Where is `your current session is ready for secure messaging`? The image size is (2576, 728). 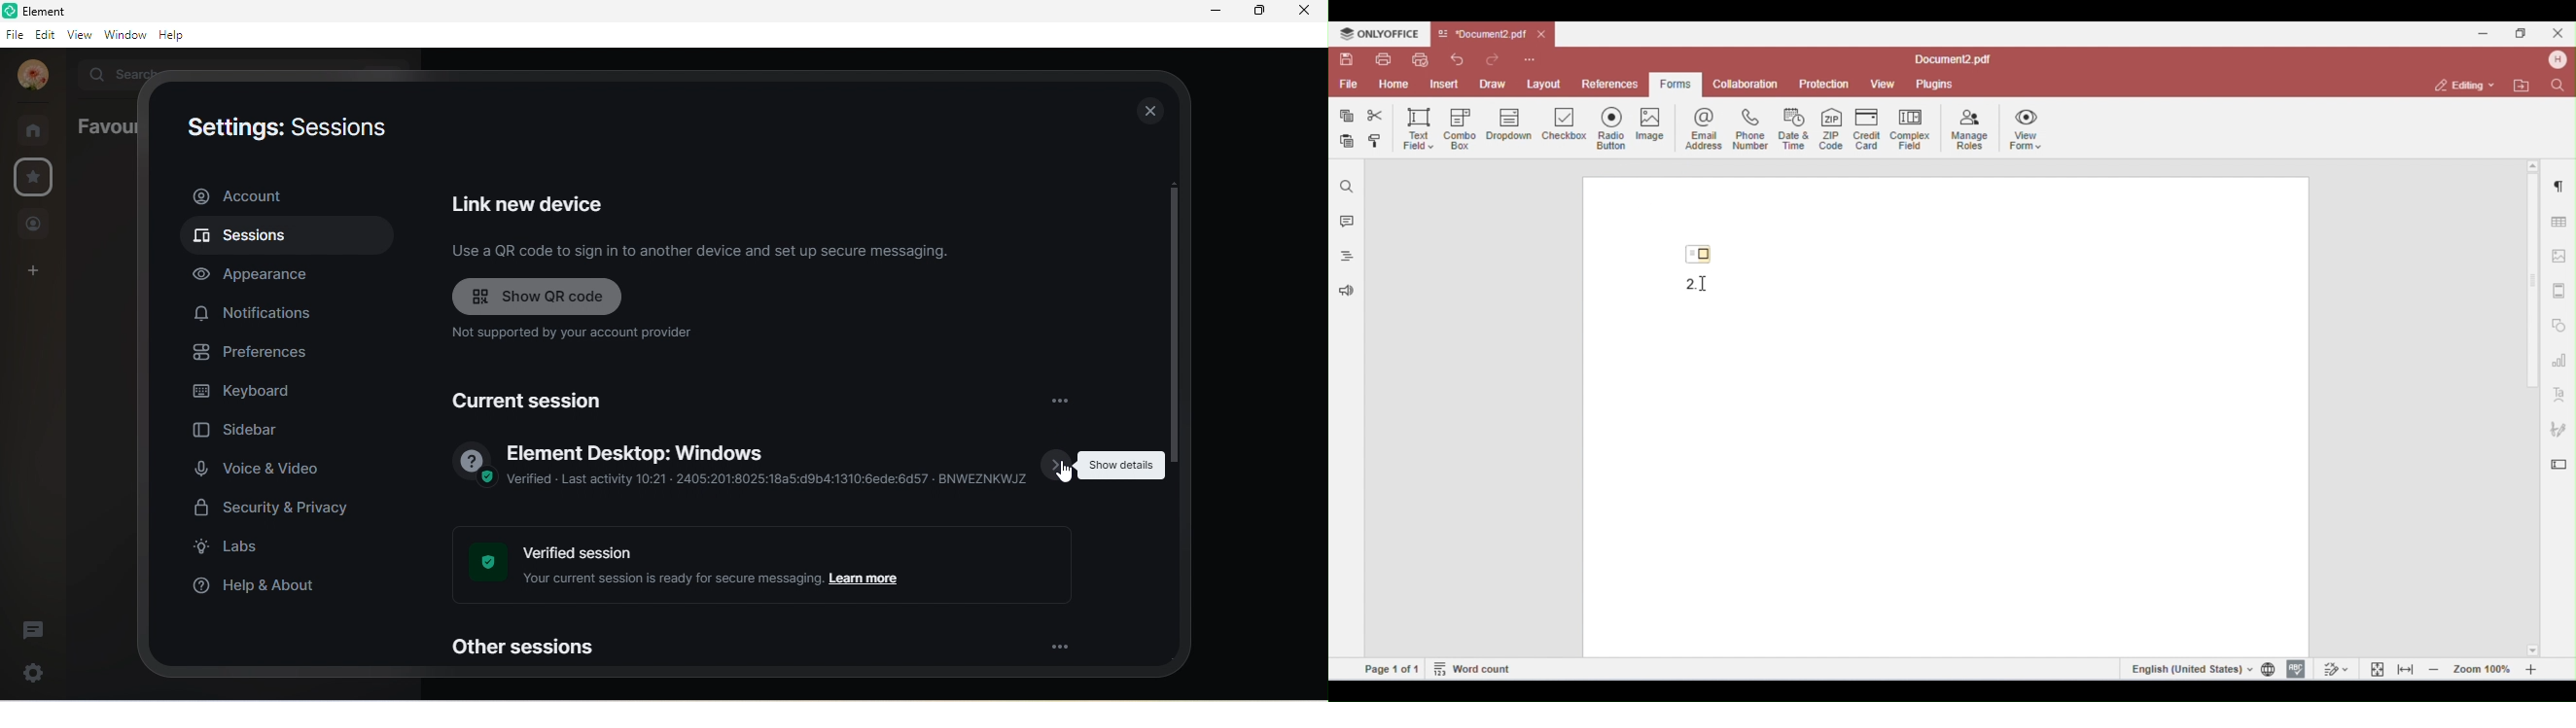 your current session is ready for secure messaging is located at coordinates (671, 579).